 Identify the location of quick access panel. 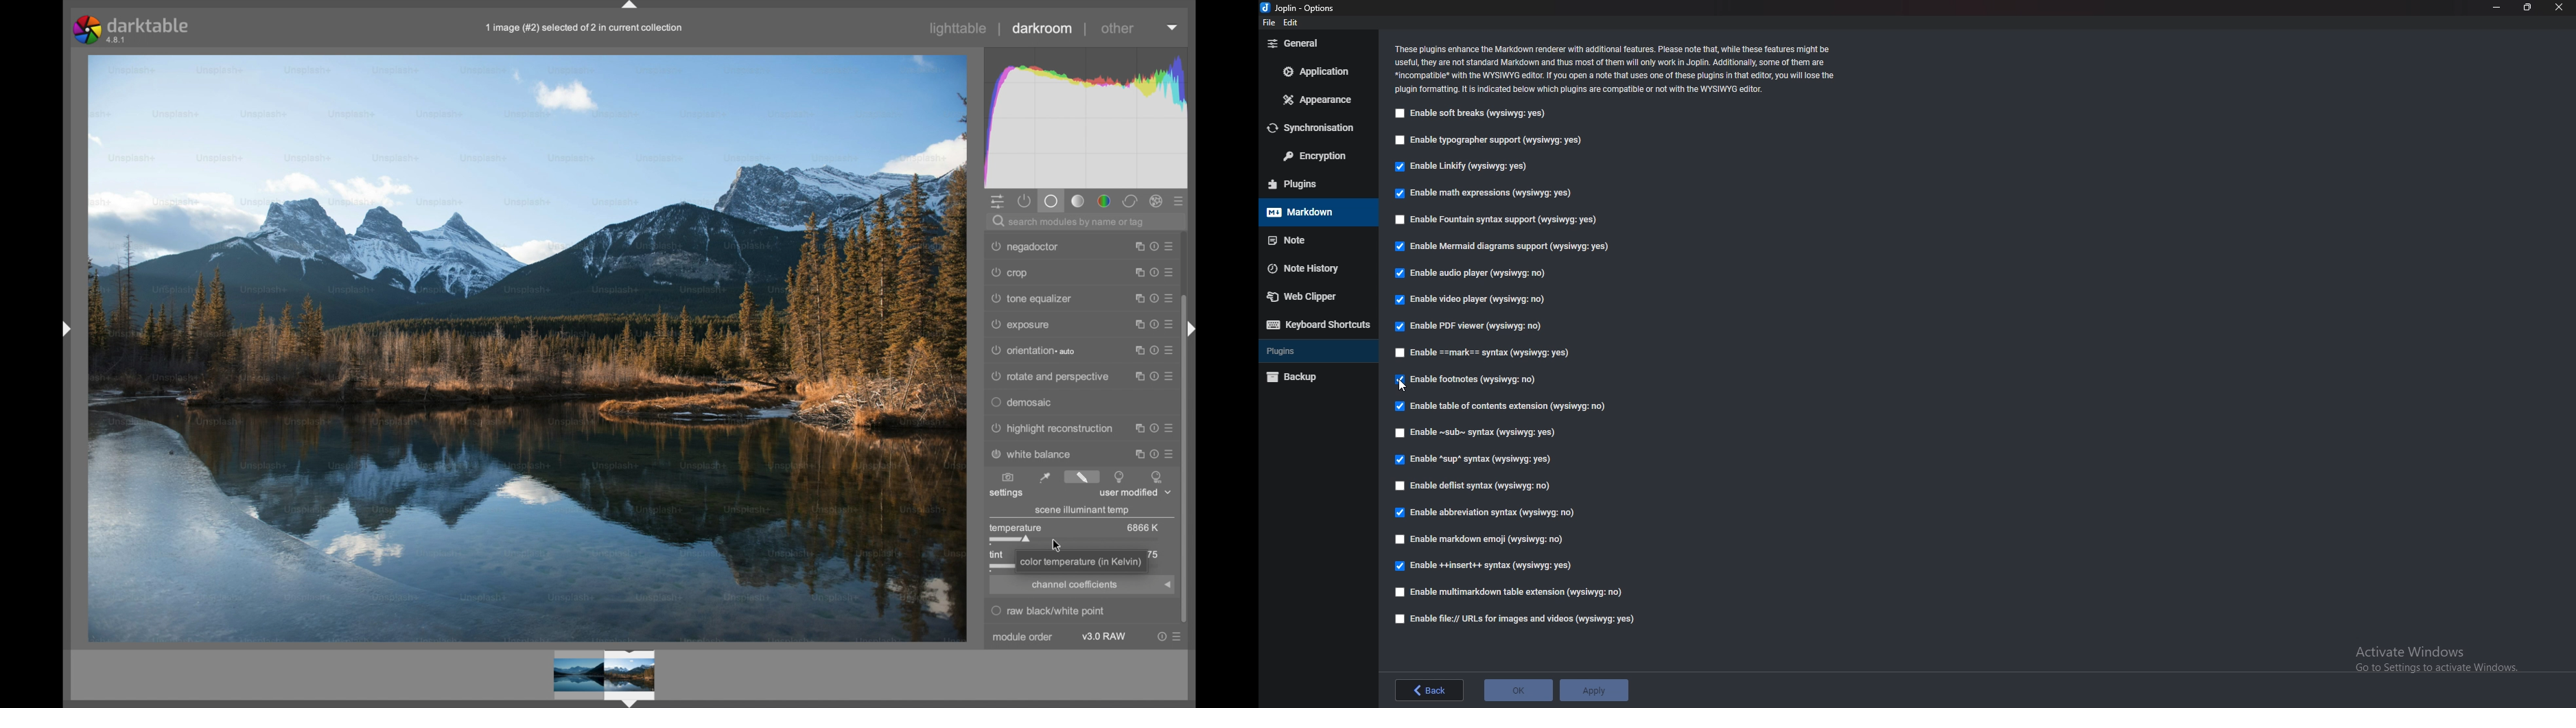
(998, 202).